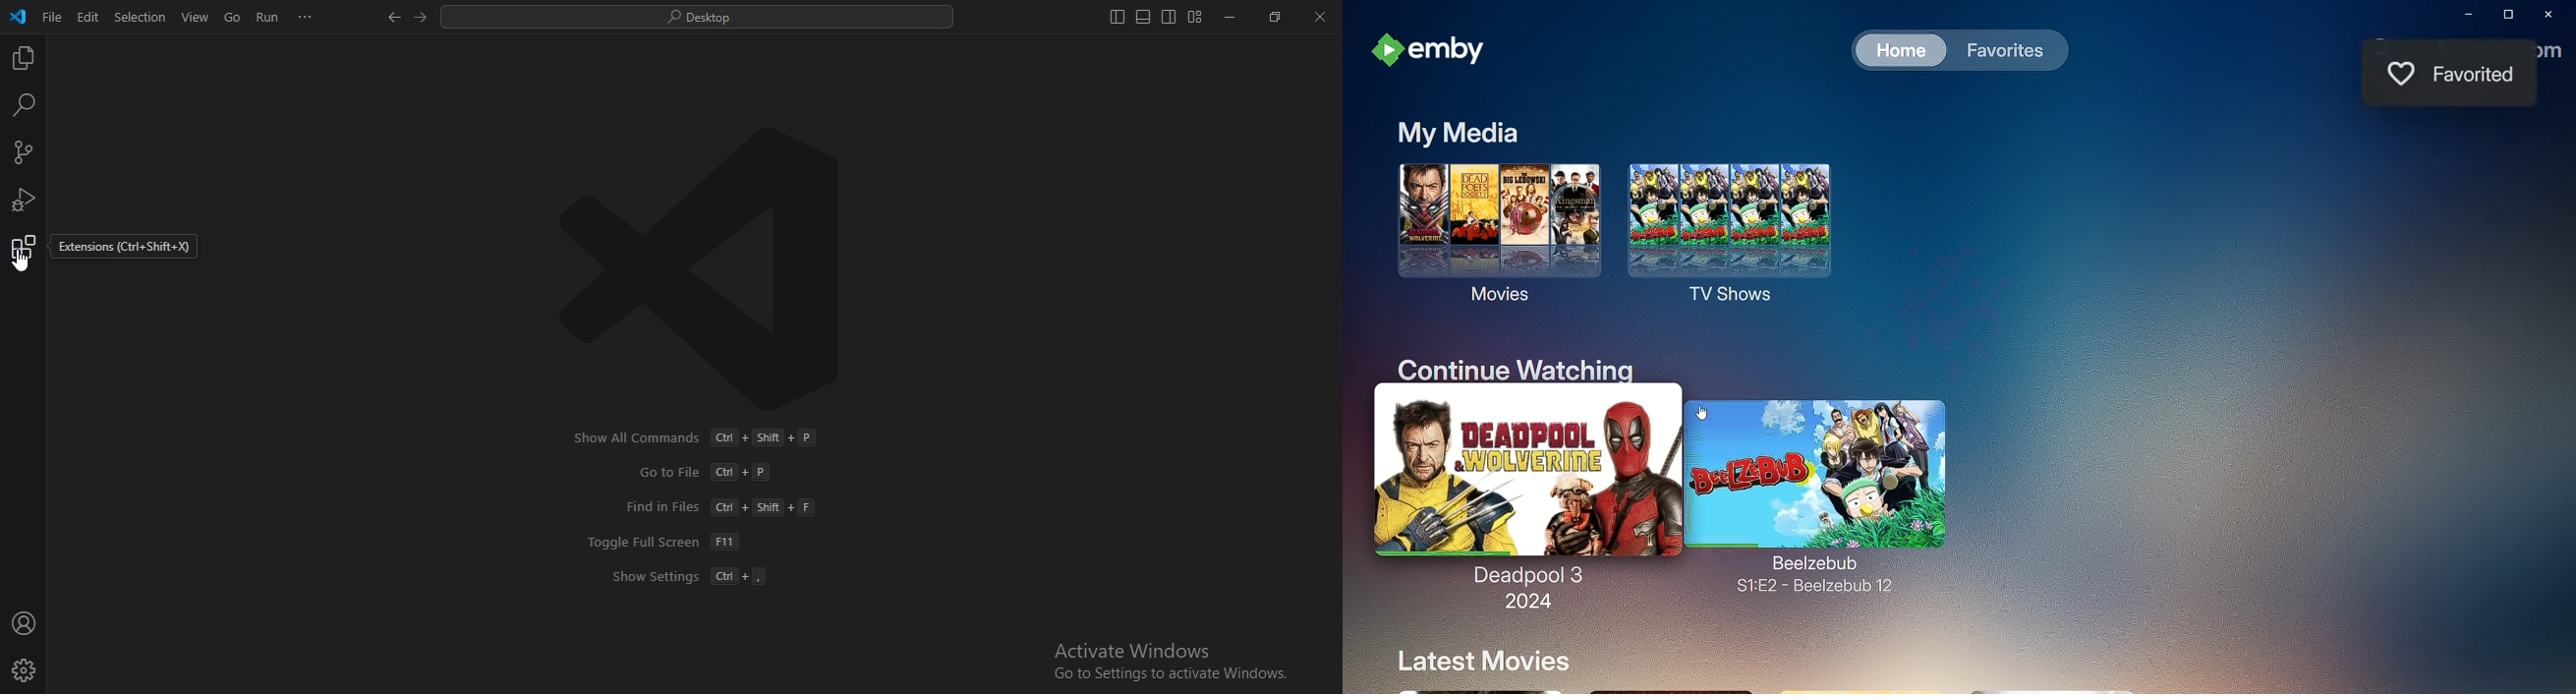 This screenshot has width=2576, height=700. What do you see at coordinates (1526, 486) in the screenshot?
I see `Deadpool 3` at bounding box center [1526, 486].